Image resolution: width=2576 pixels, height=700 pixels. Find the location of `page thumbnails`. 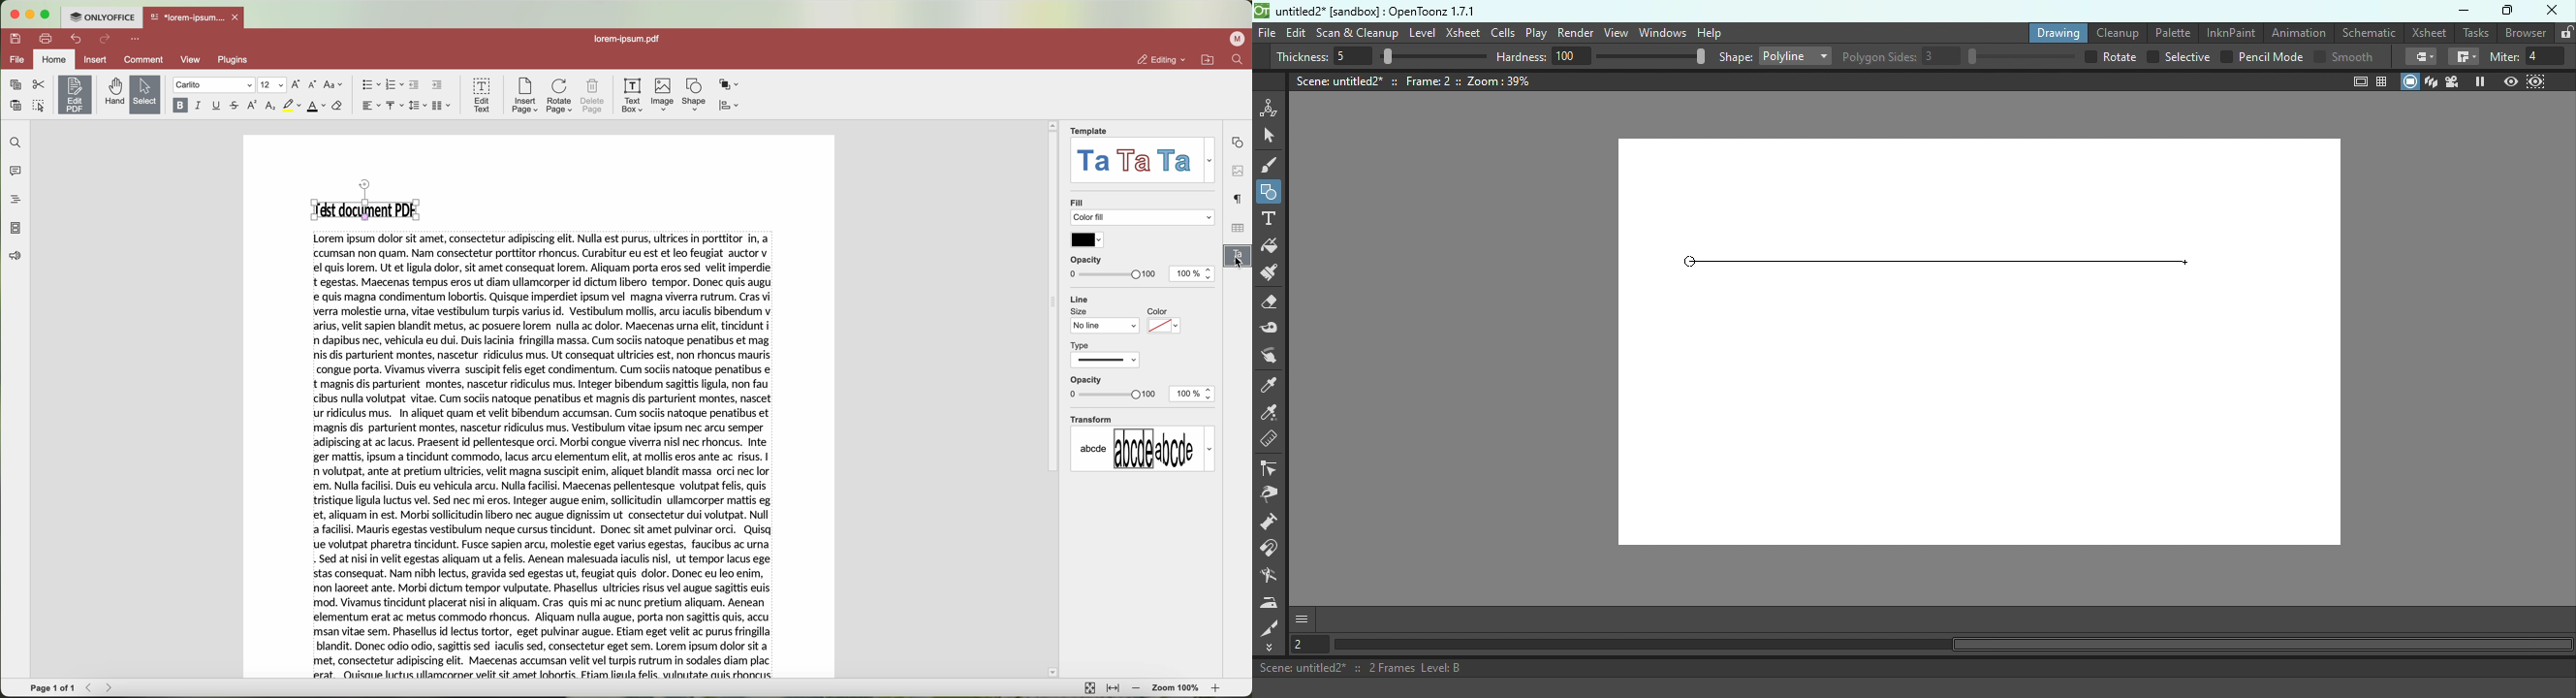

page thumbnails is located at coordinates (16, 229).